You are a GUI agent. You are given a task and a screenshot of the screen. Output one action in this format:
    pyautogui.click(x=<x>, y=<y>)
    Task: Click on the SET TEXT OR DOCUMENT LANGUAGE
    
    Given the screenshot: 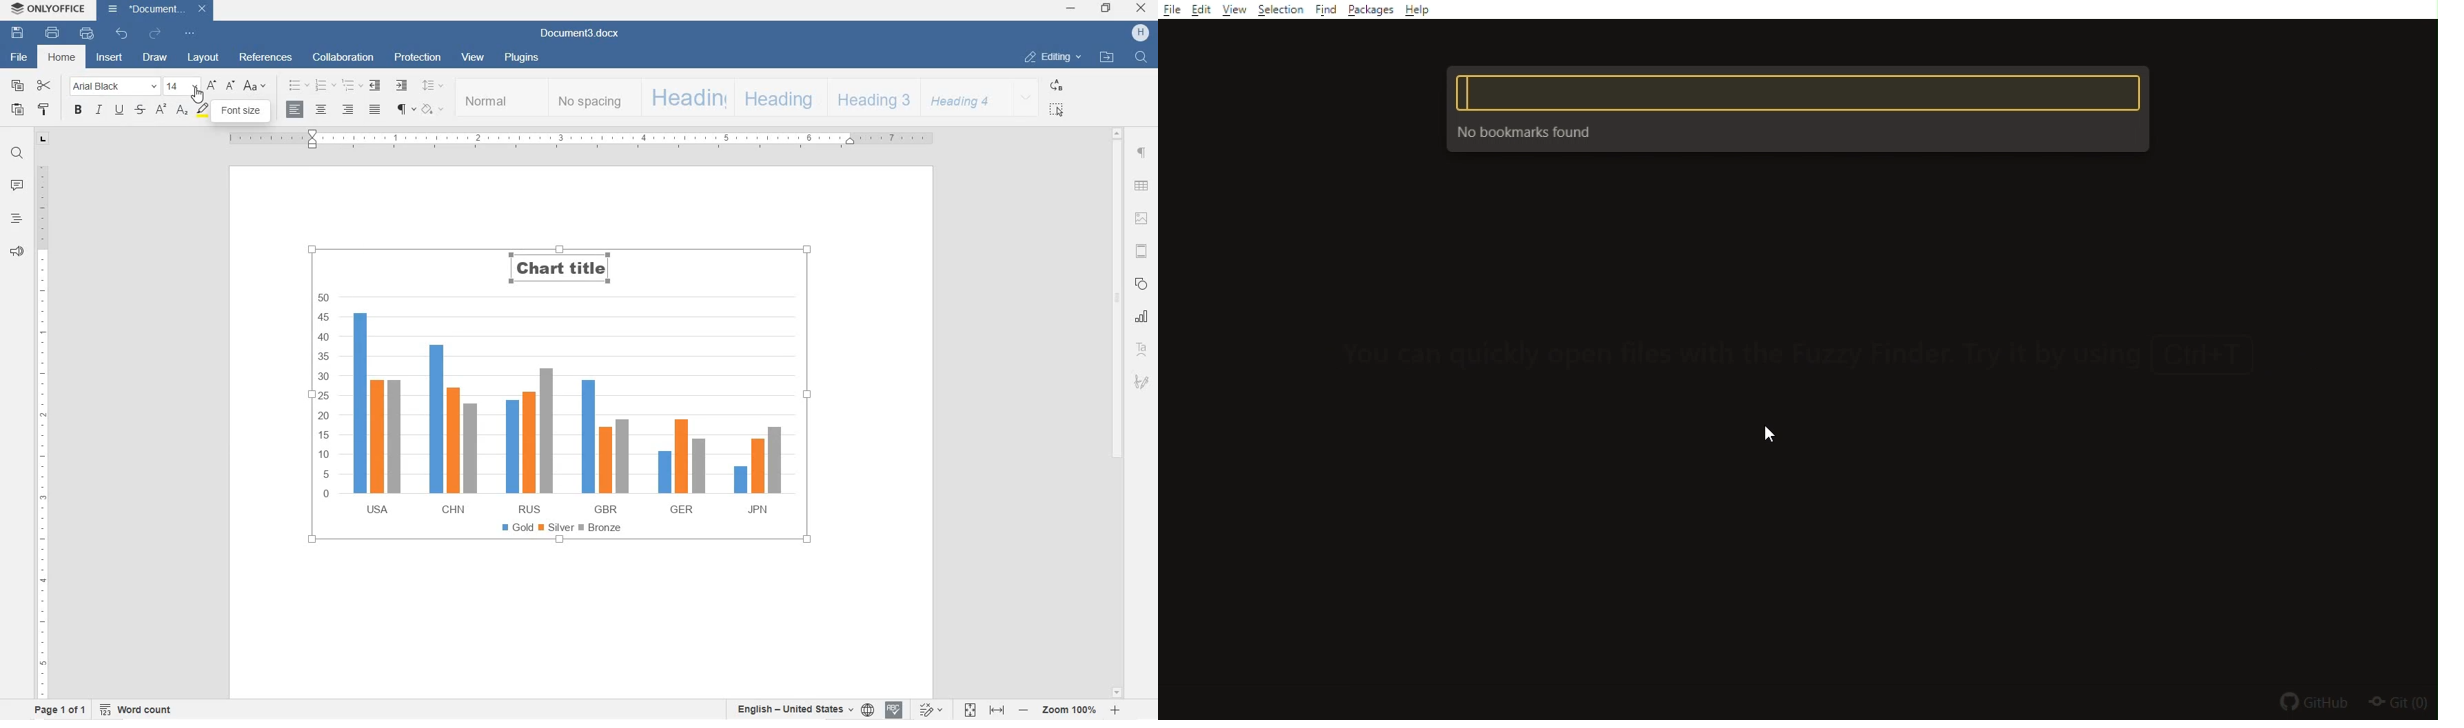 What is the action you would take?
    pyautogui.click(x=802, y=709)
    